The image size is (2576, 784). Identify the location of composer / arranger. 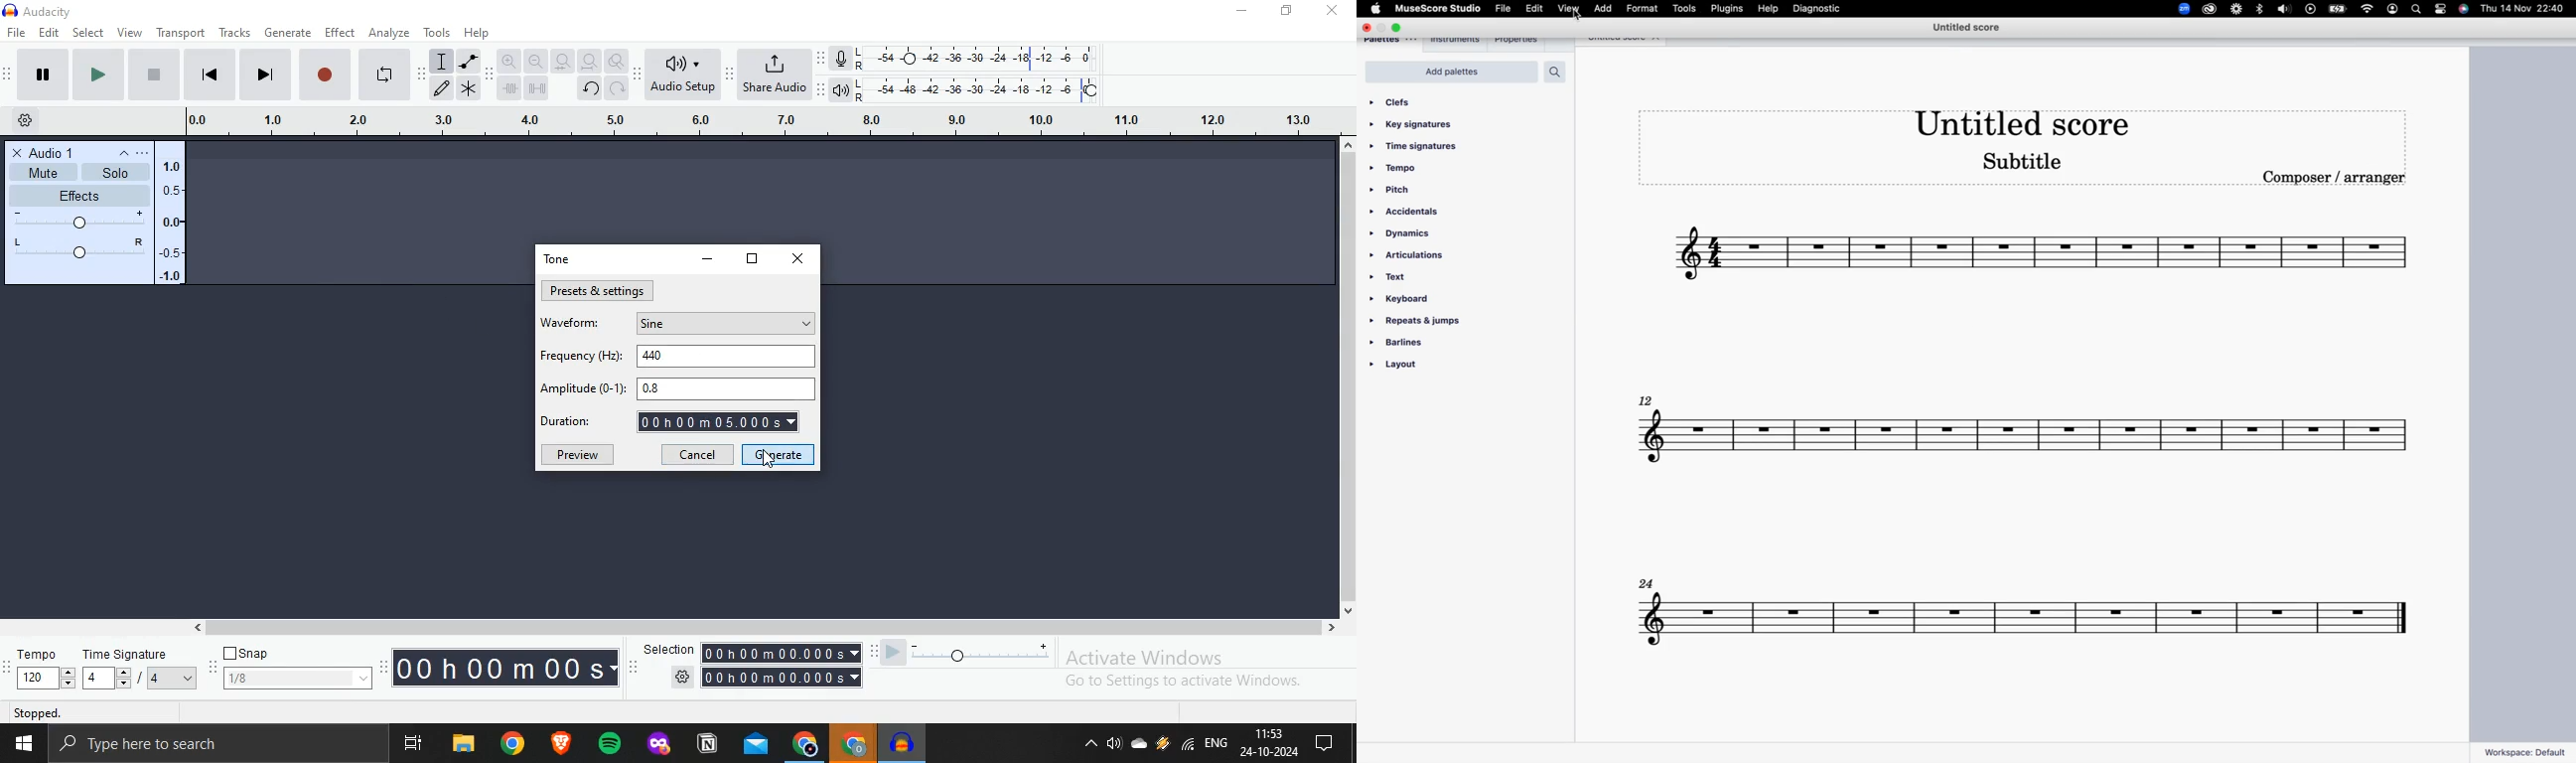
(2339, 182).